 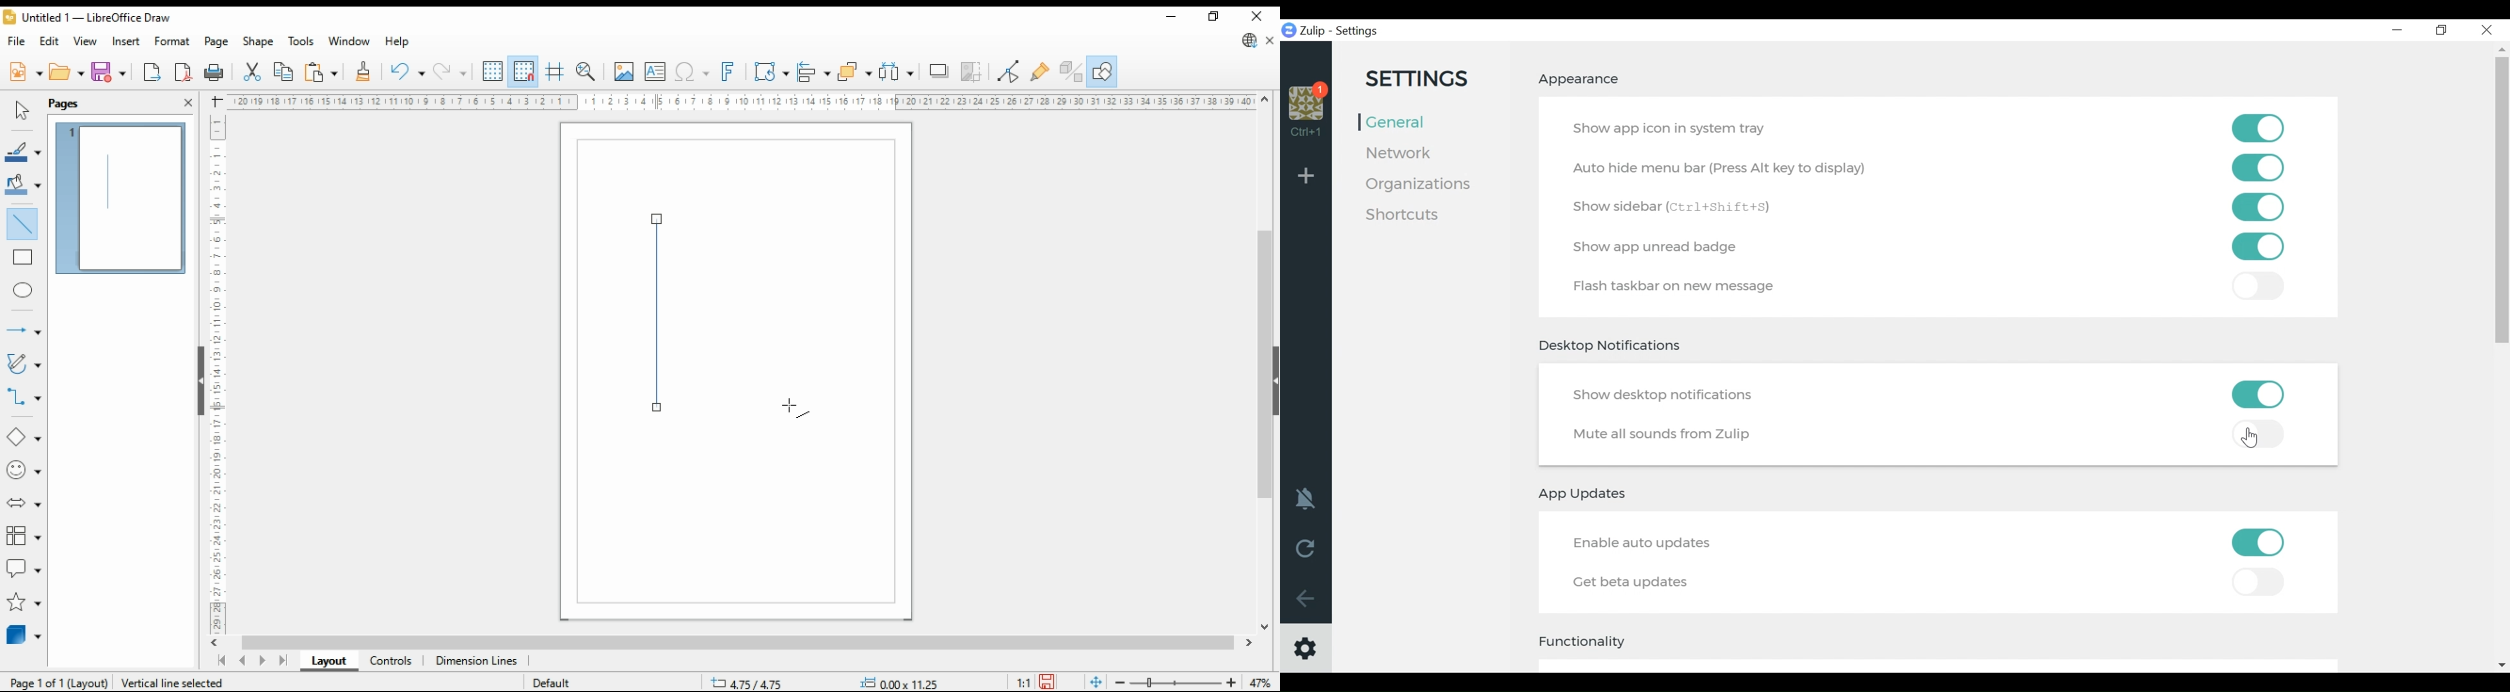 What do you see at coordinates (588, 71) in the screenshot?
I see `pan and zoom` at bounding box center [588, 71].